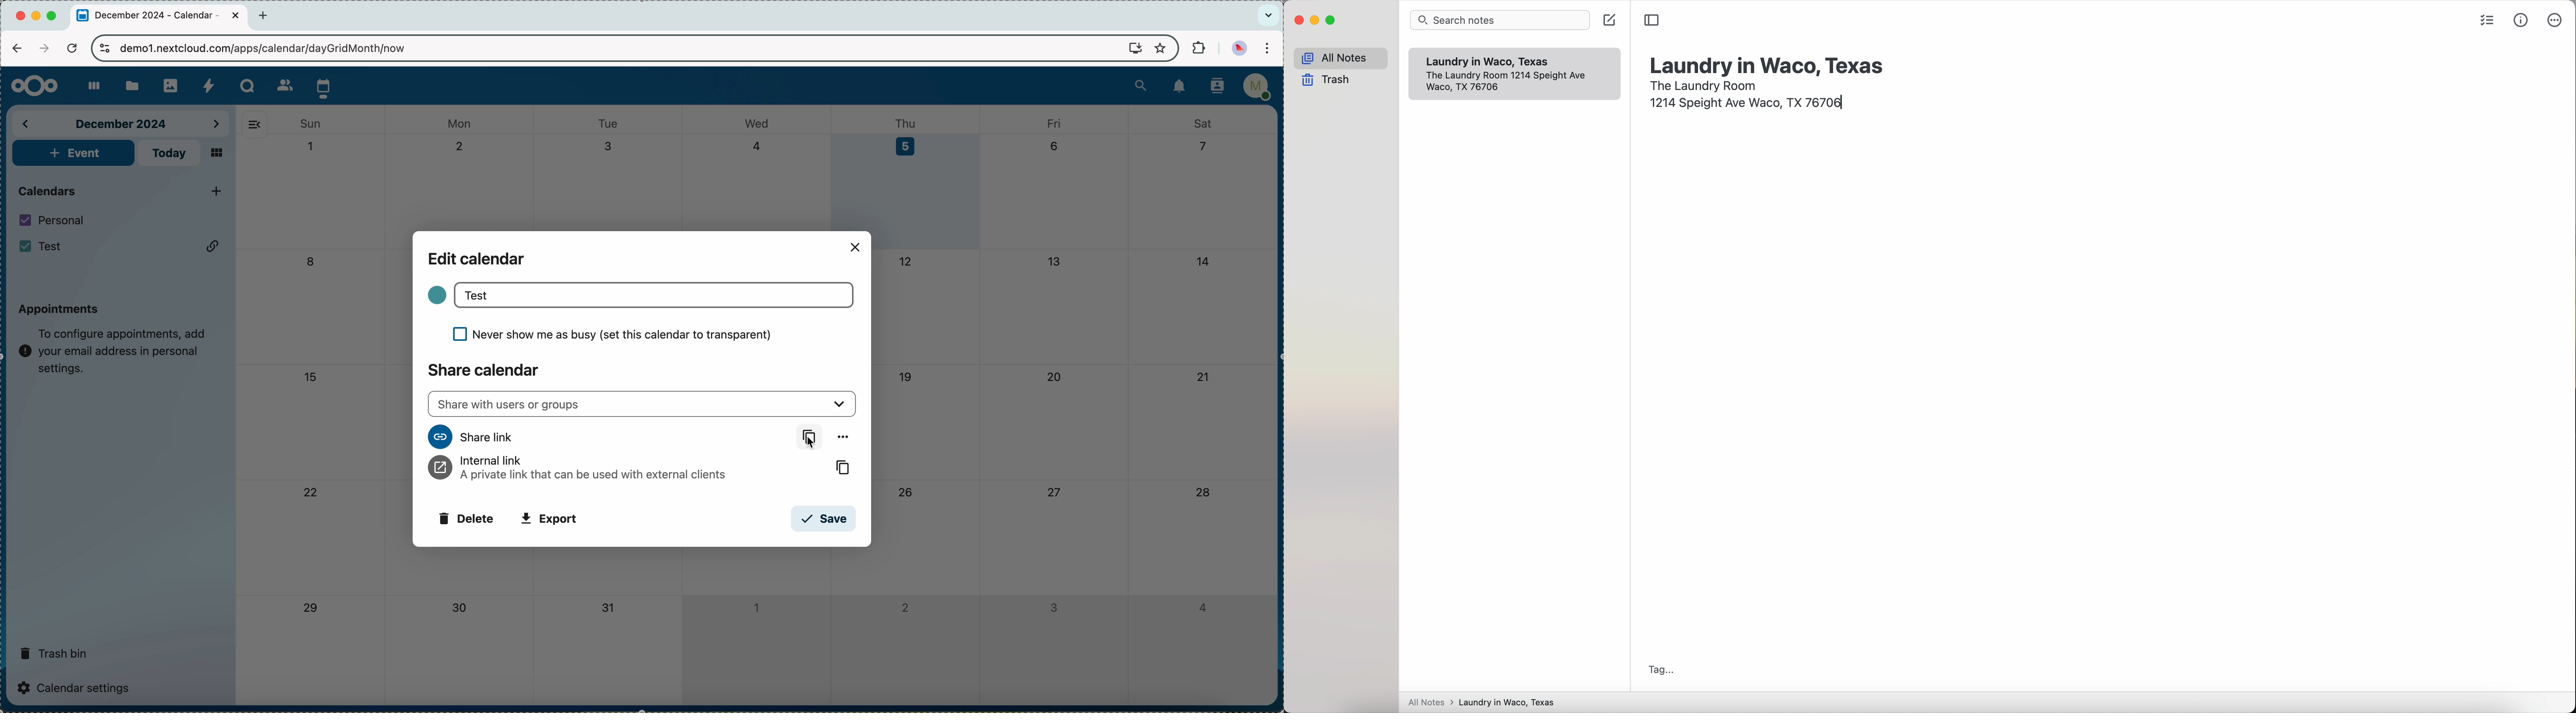 The width and height of the screenshot is (2576, 728). I want to click on click on create note, so click(1611, 20).